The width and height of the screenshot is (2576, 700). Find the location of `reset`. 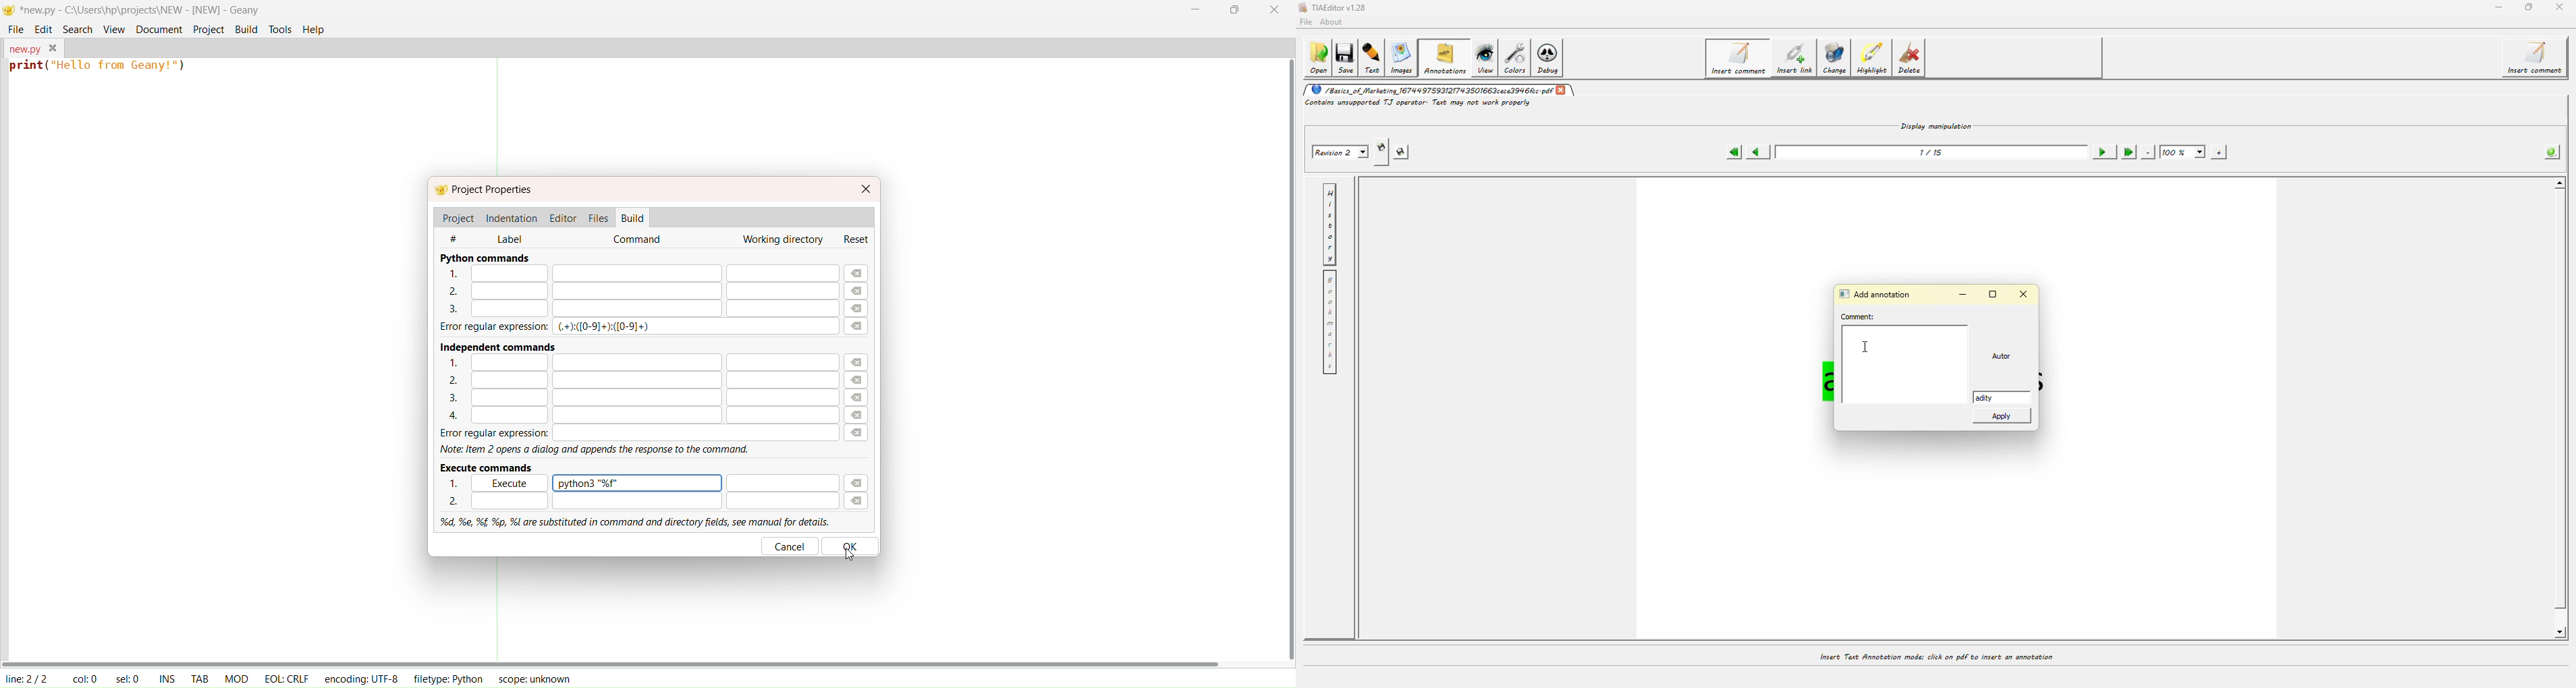

reset is located at coordinates (858, 239).